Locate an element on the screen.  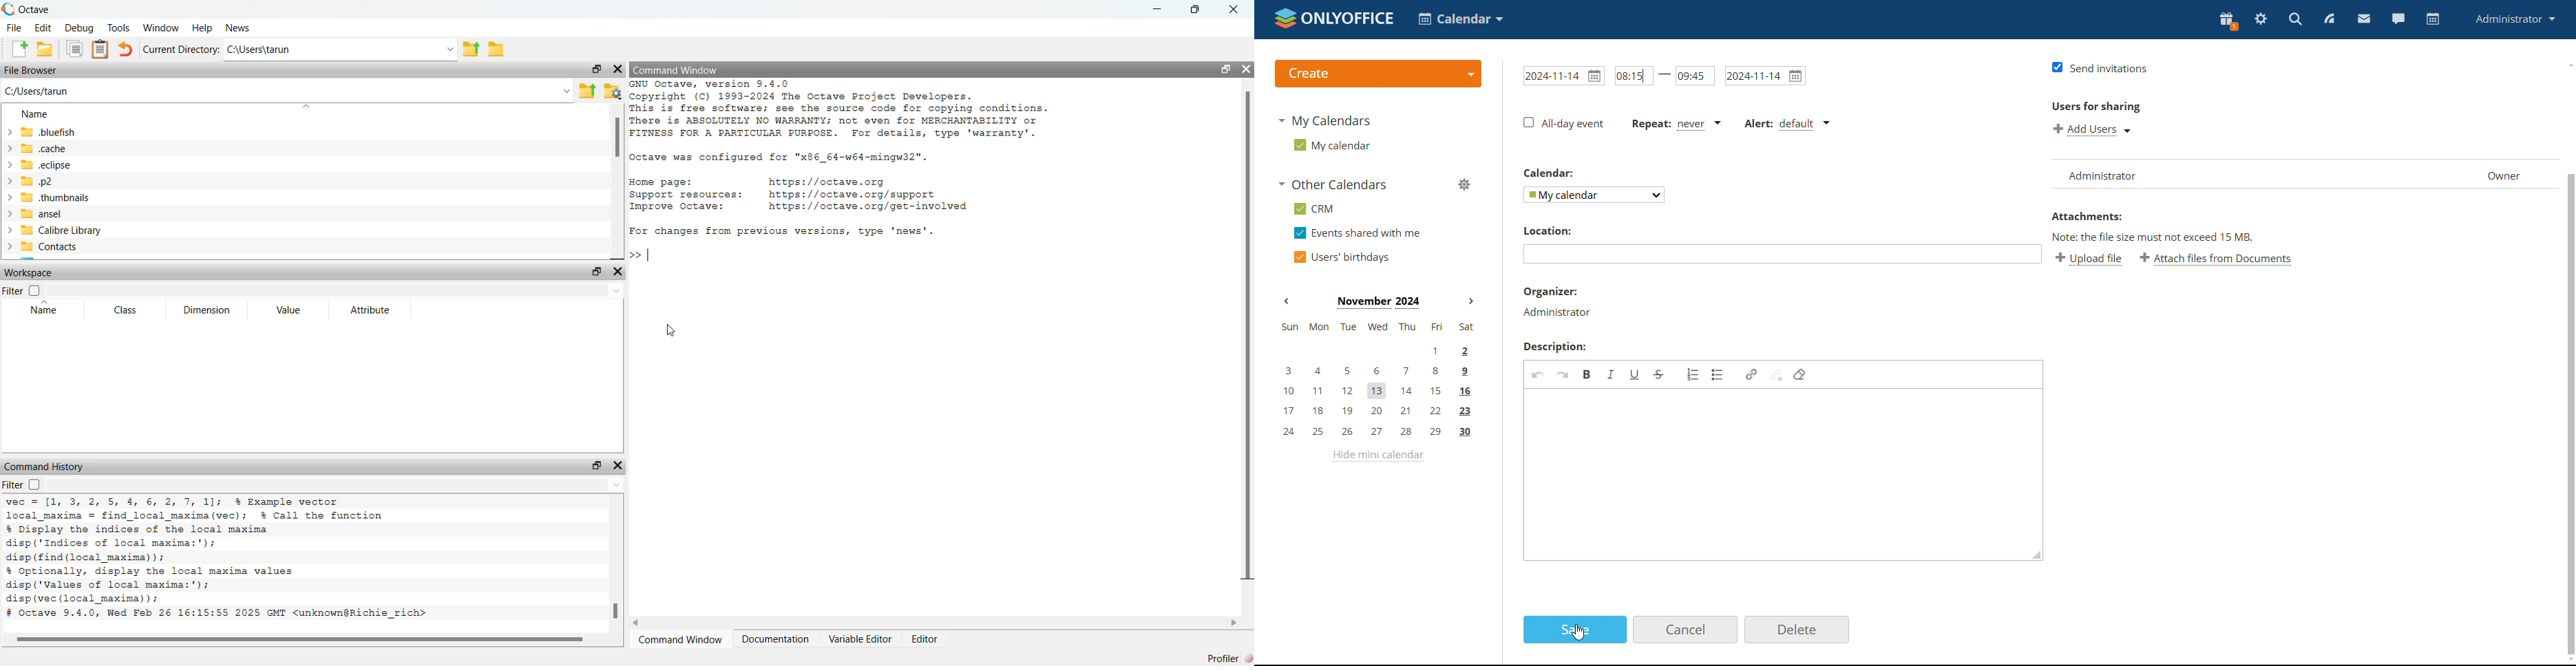
new line is located at coordinates (640, 253).